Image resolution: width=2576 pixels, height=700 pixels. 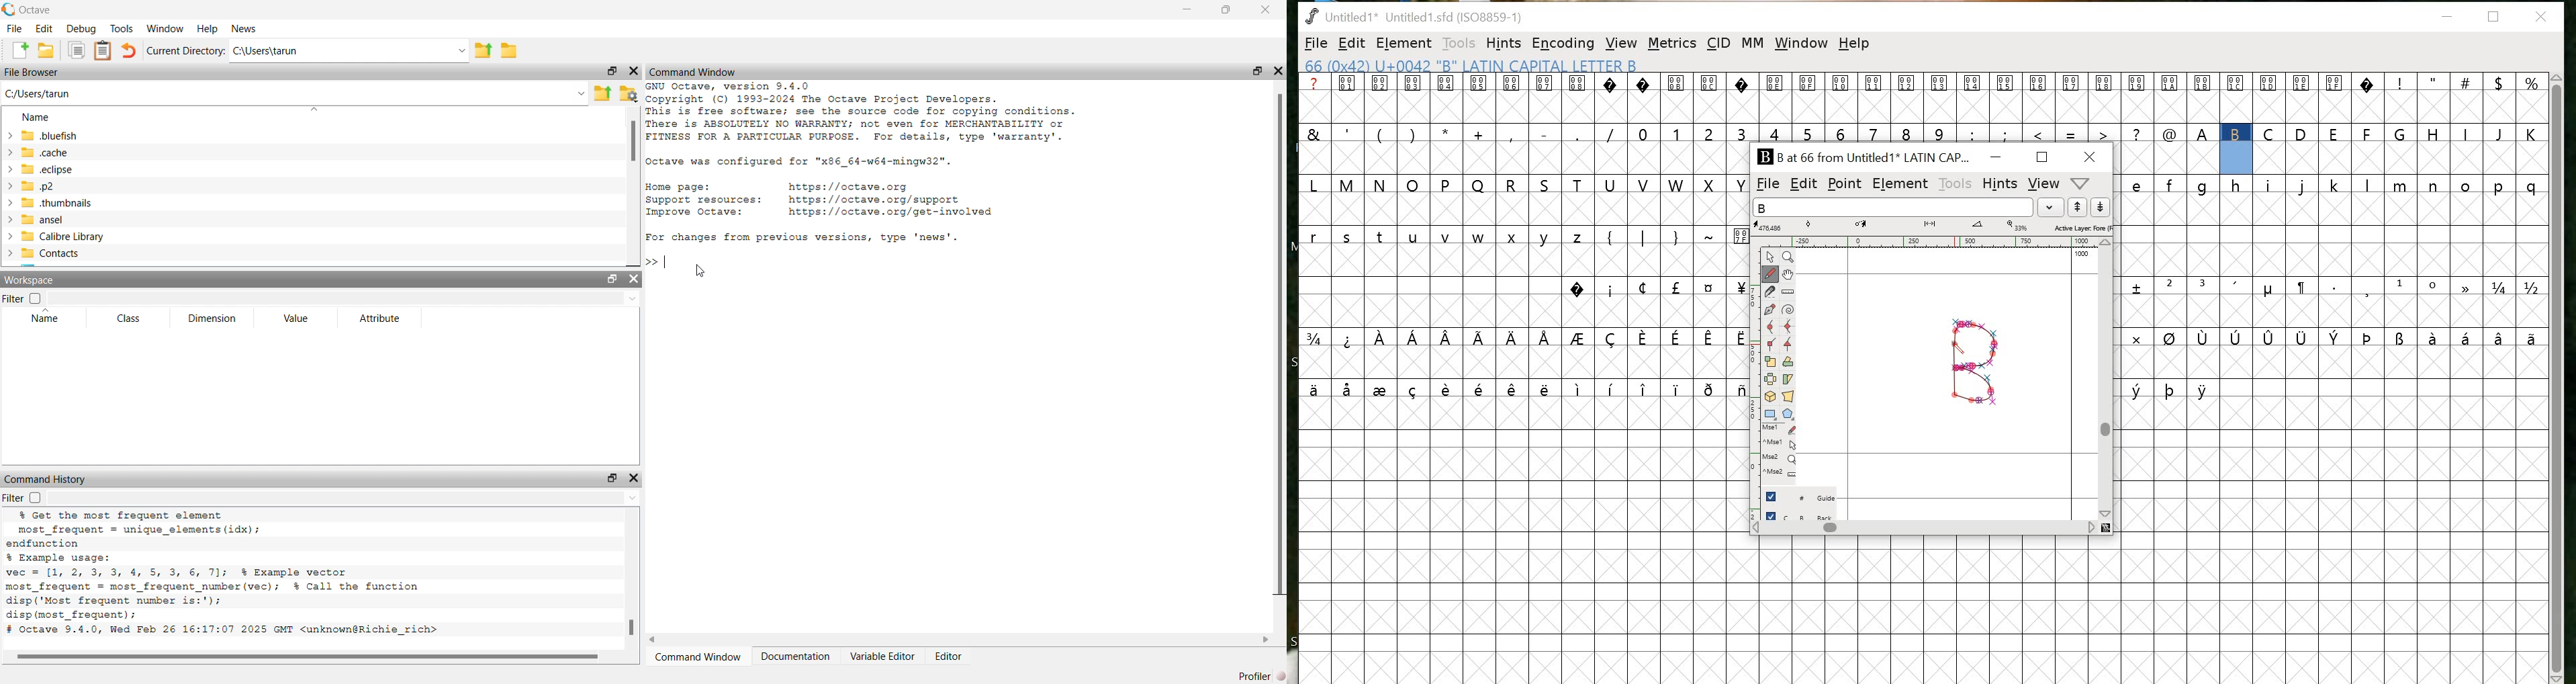 I want to click on CID, so click(x=1718, y=44).